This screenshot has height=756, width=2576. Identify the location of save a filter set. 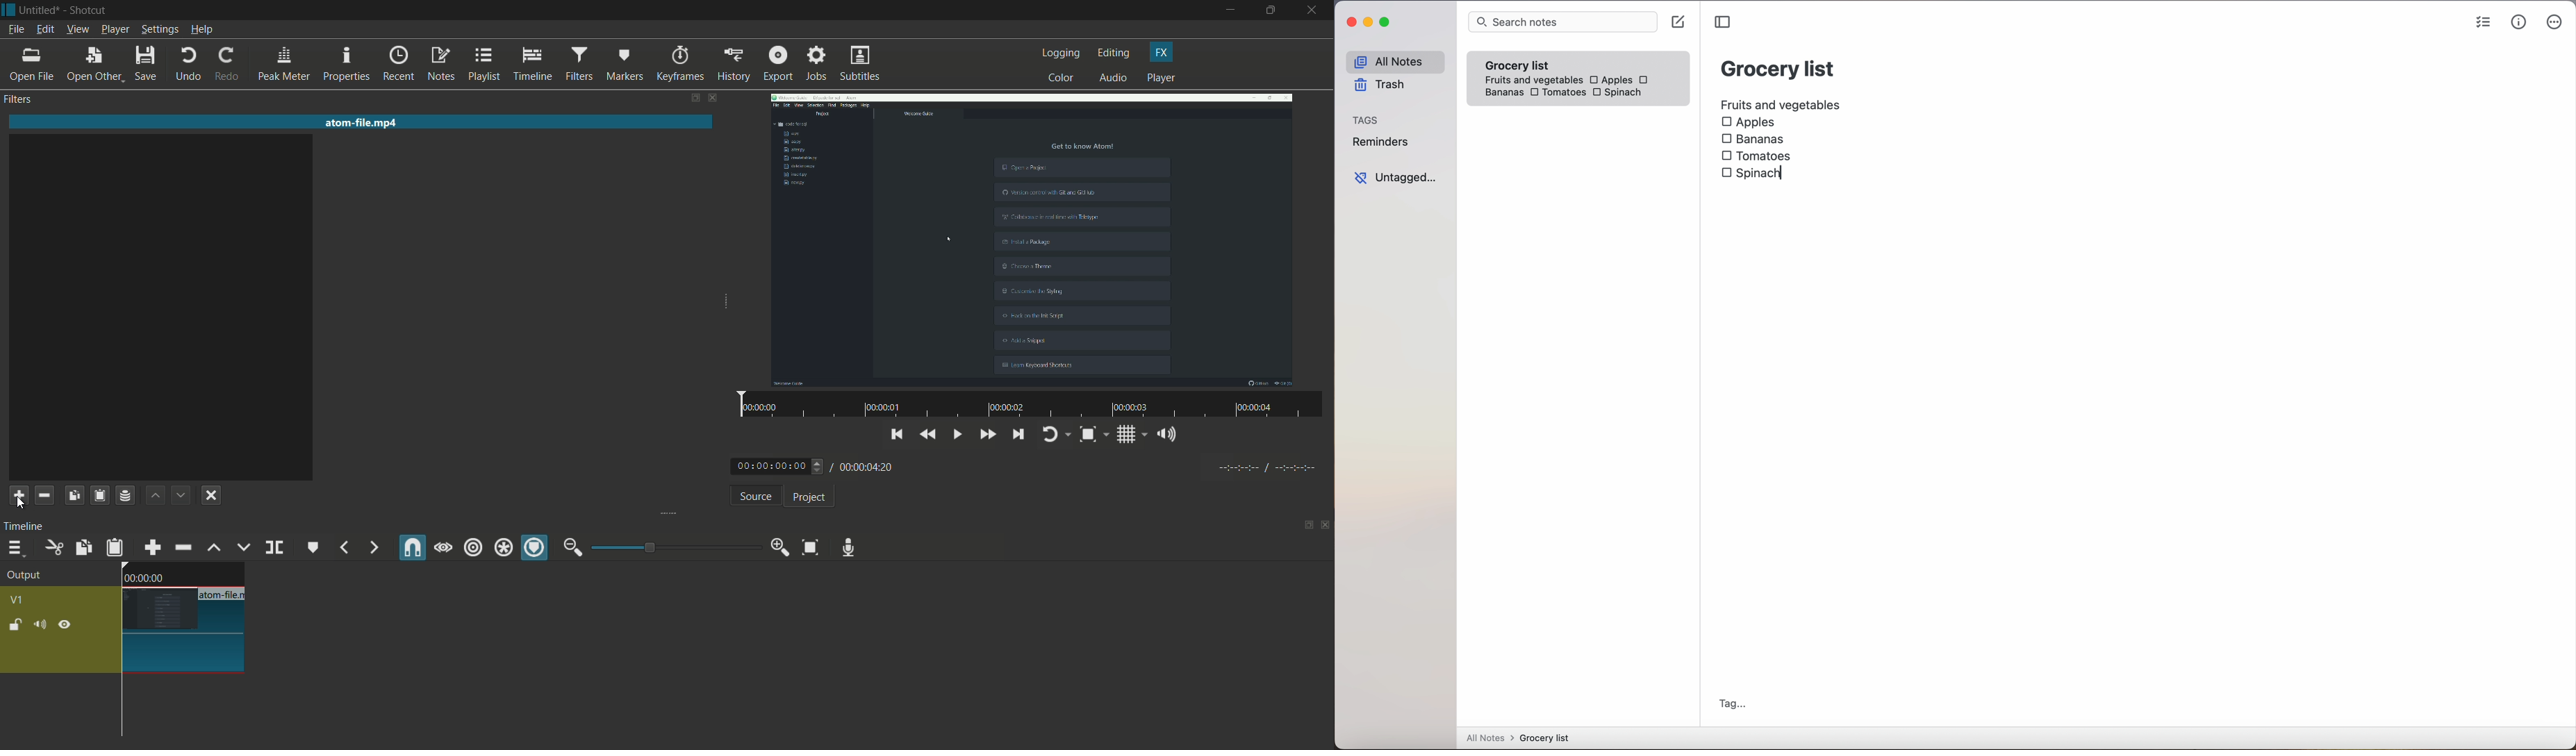
(124, 497).